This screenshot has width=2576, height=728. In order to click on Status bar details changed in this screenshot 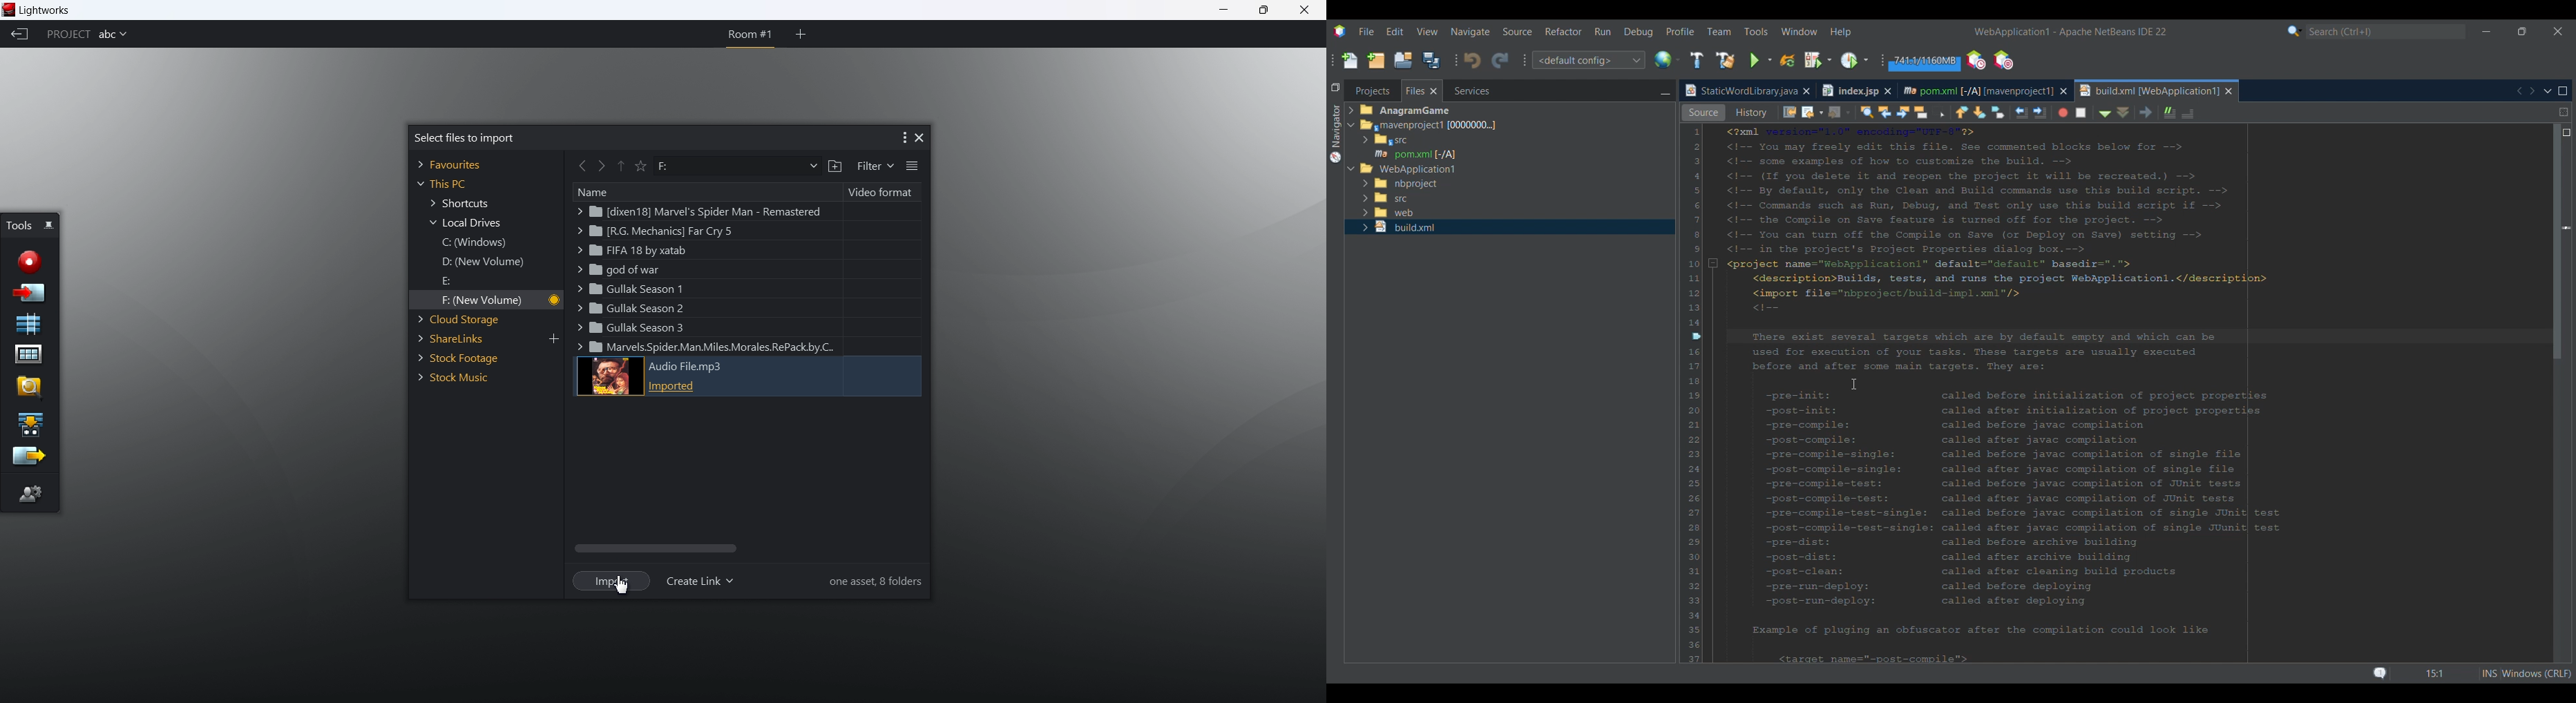, I will do `click(2456, 674)`.